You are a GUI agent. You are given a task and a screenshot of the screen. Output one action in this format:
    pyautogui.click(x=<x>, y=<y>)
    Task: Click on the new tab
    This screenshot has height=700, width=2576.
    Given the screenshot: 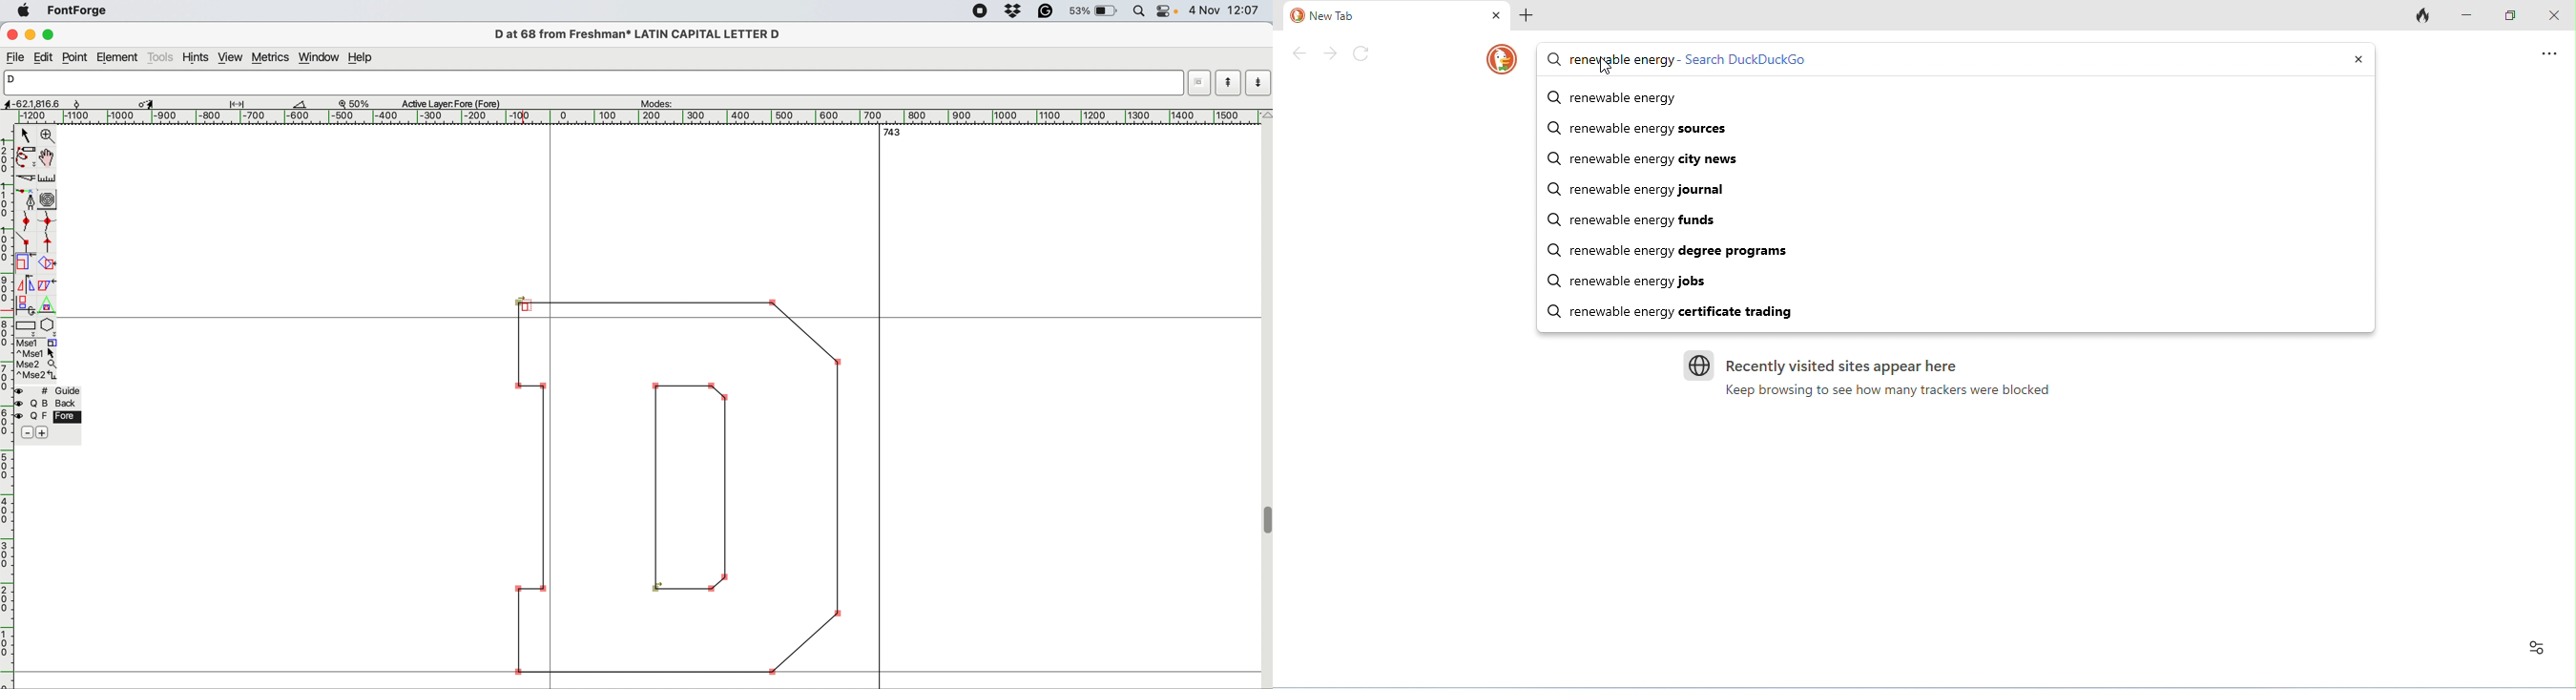 What is the action you would take?
    pyautogui.click(x=1385, y=16)
    